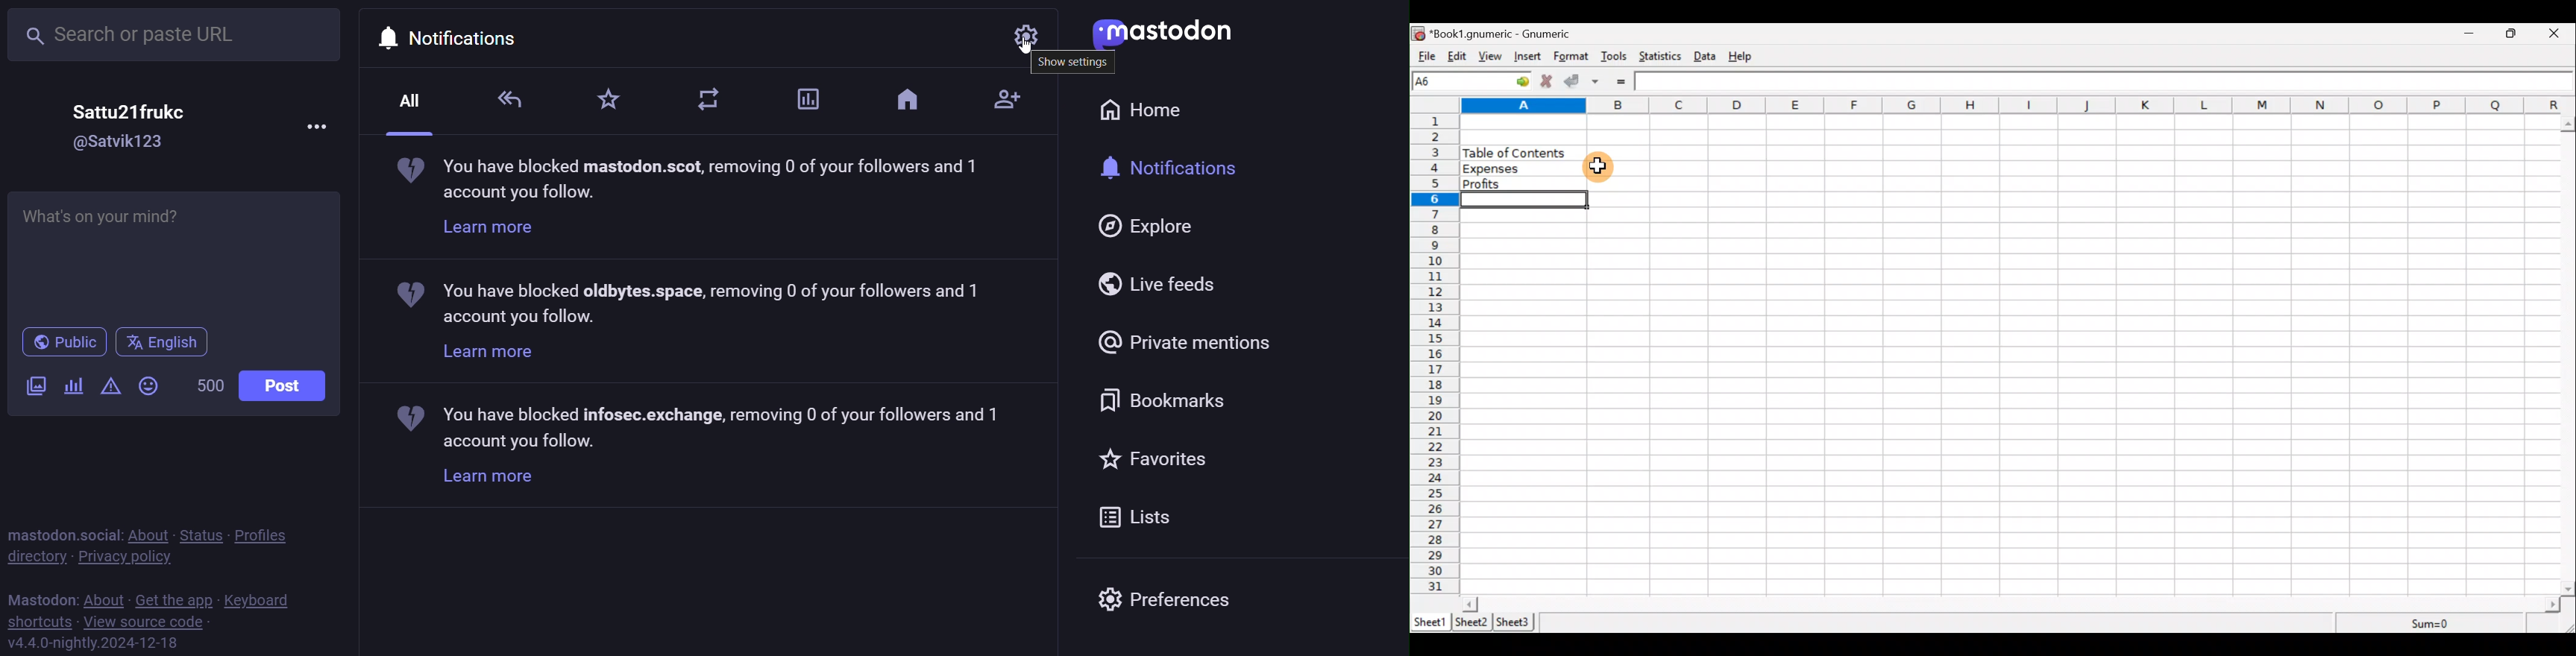 The height and width of the screenshot is (672, 2576). What do you see at coordinates (1166, 603) in the screenshot?
I see `preferences` at bounding box center [1166, 603].